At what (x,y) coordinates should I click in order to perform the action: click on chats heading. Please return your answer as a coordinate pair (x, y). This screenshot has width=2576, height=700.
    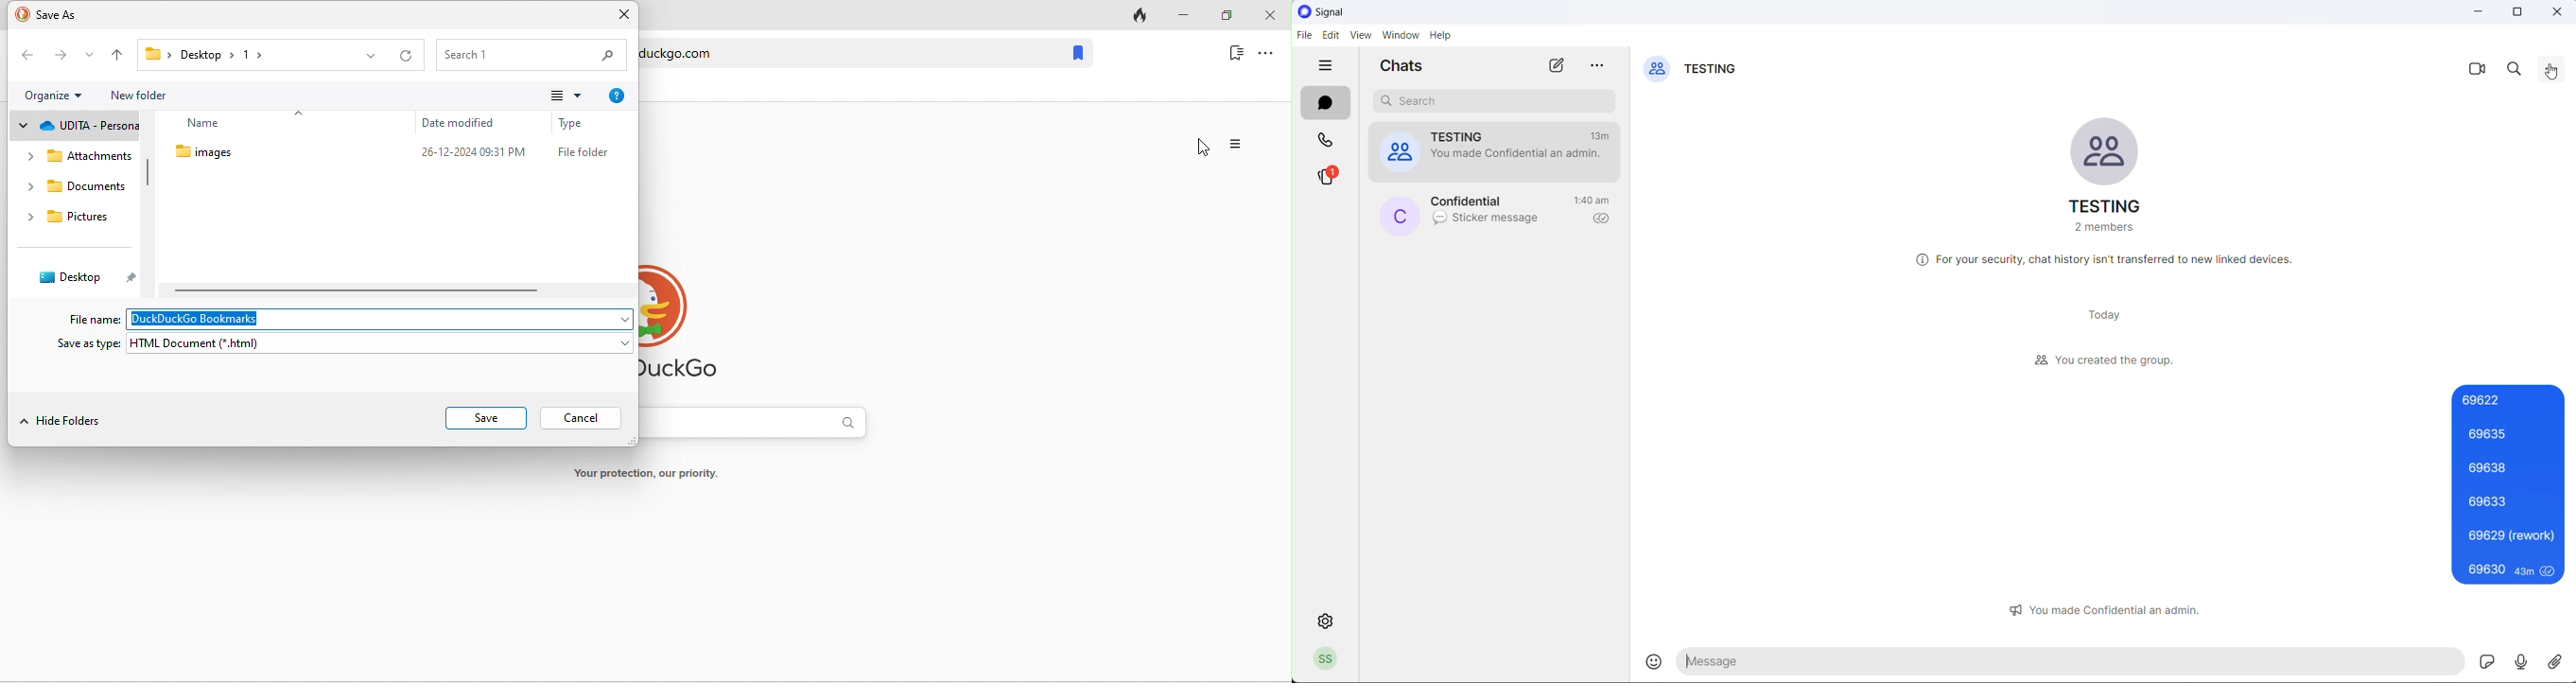
    Looking at the image, I should click on (1406, 68).